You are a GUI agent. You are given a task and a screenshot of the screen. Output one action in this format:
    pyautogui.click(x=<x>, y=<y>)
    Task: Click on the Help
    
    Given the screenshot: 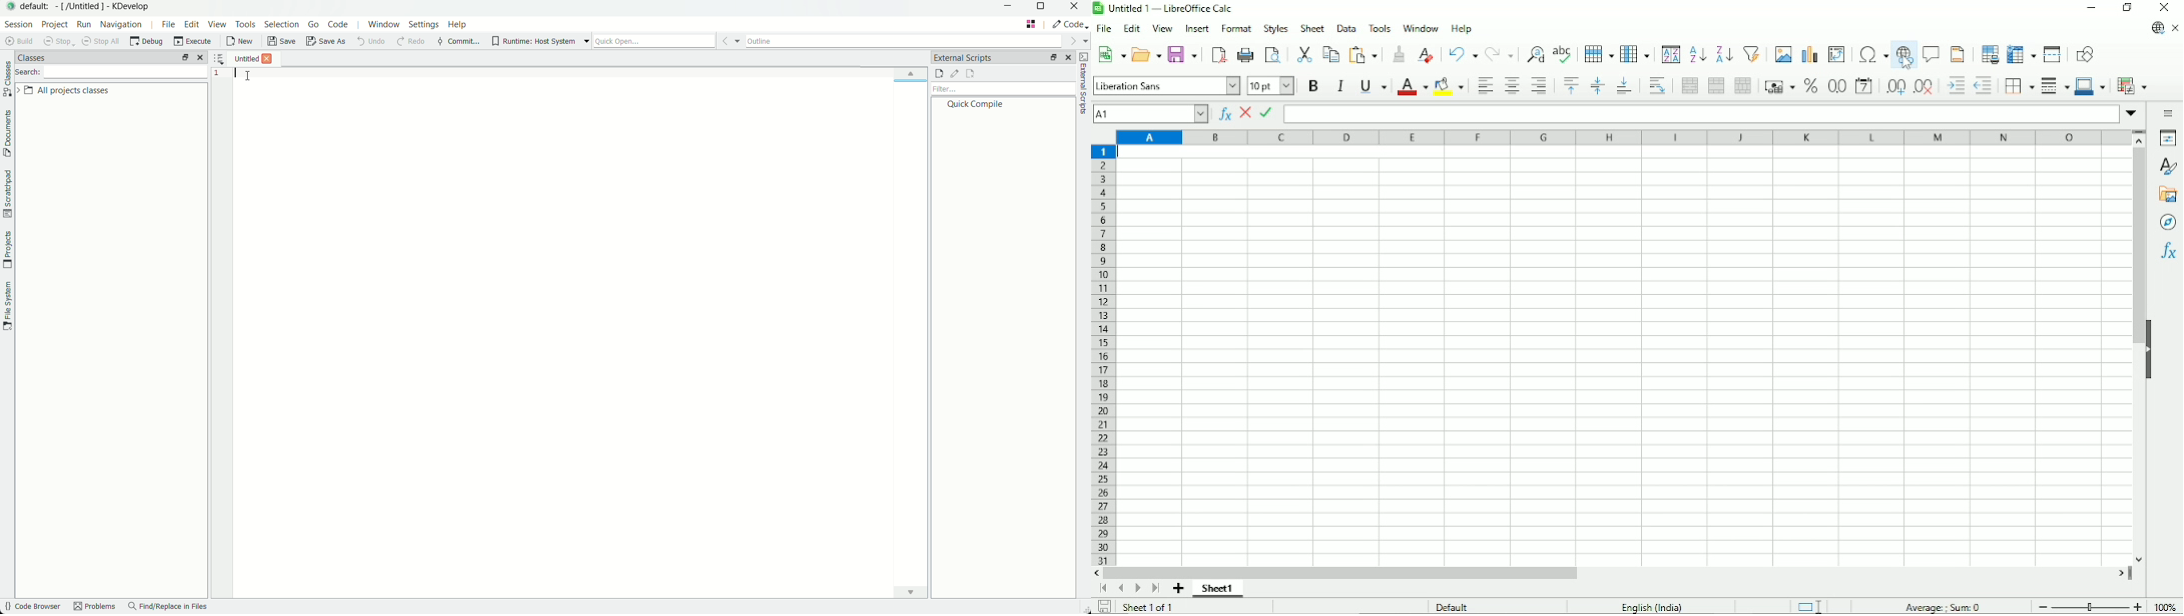 What is the action you would take?
    pyautogui.click(x=1461, y=28)
    